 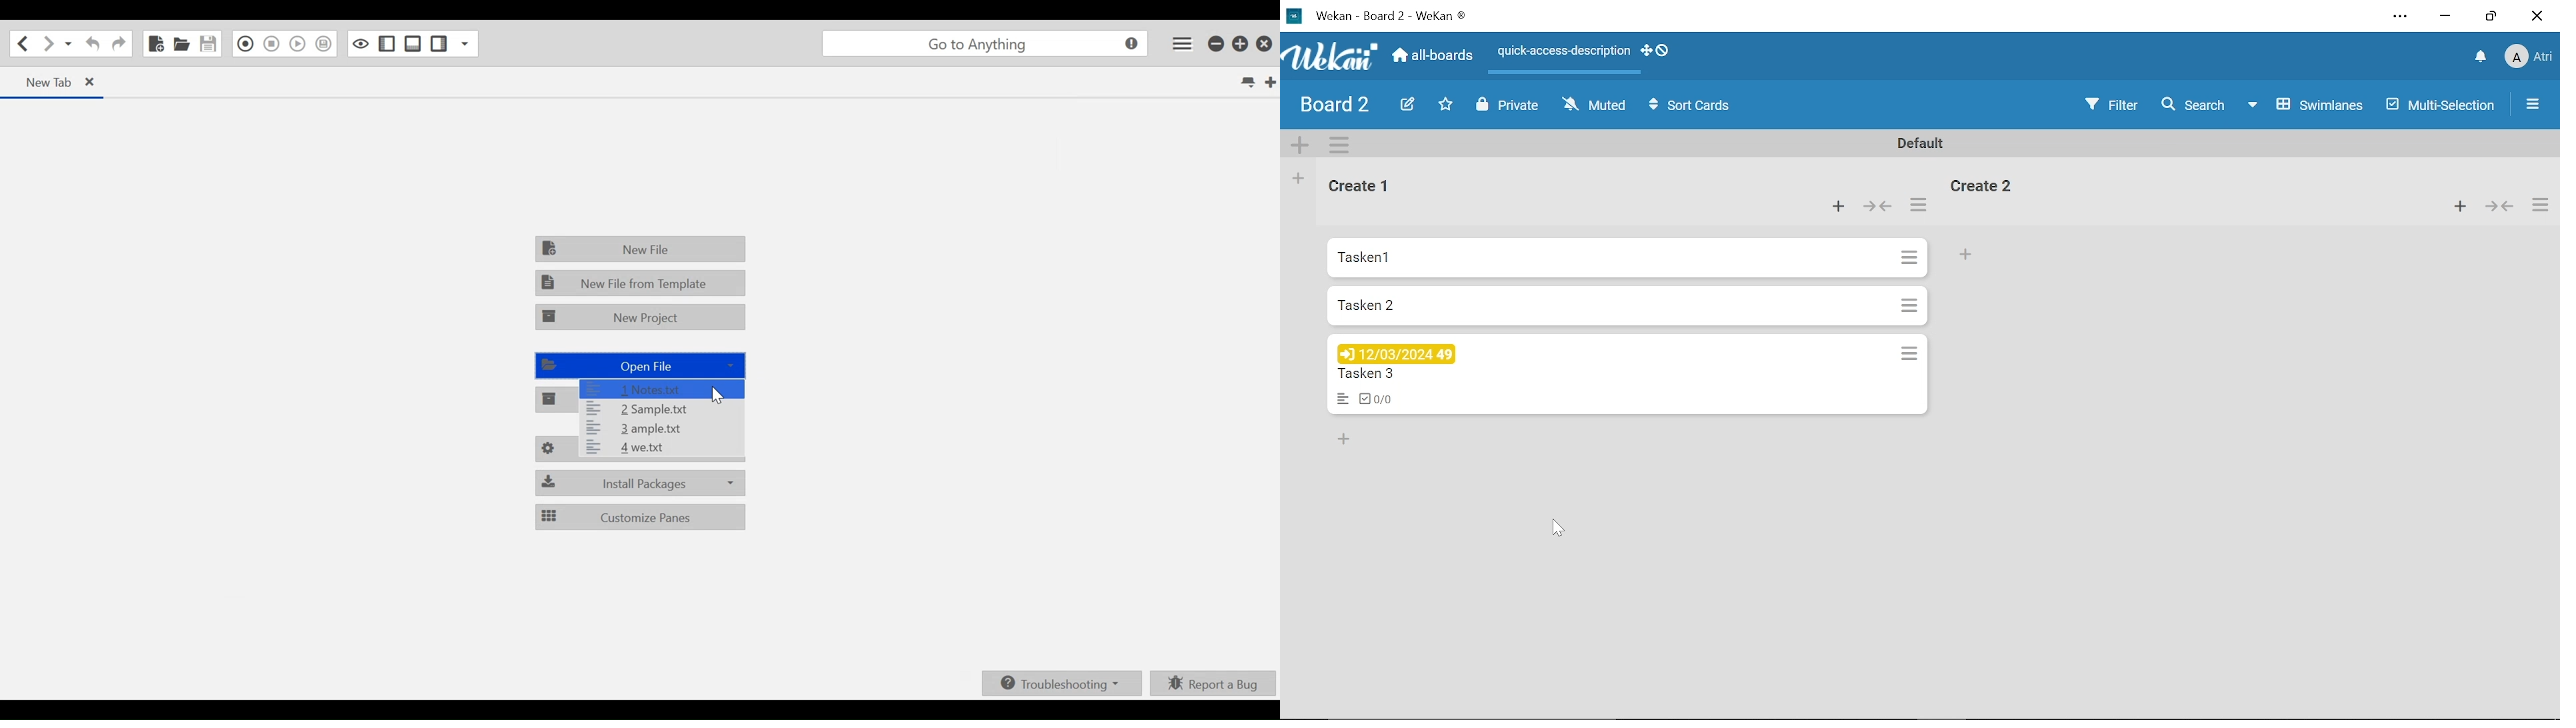 I want to click on Create 2, so click(x=1982, y=184).